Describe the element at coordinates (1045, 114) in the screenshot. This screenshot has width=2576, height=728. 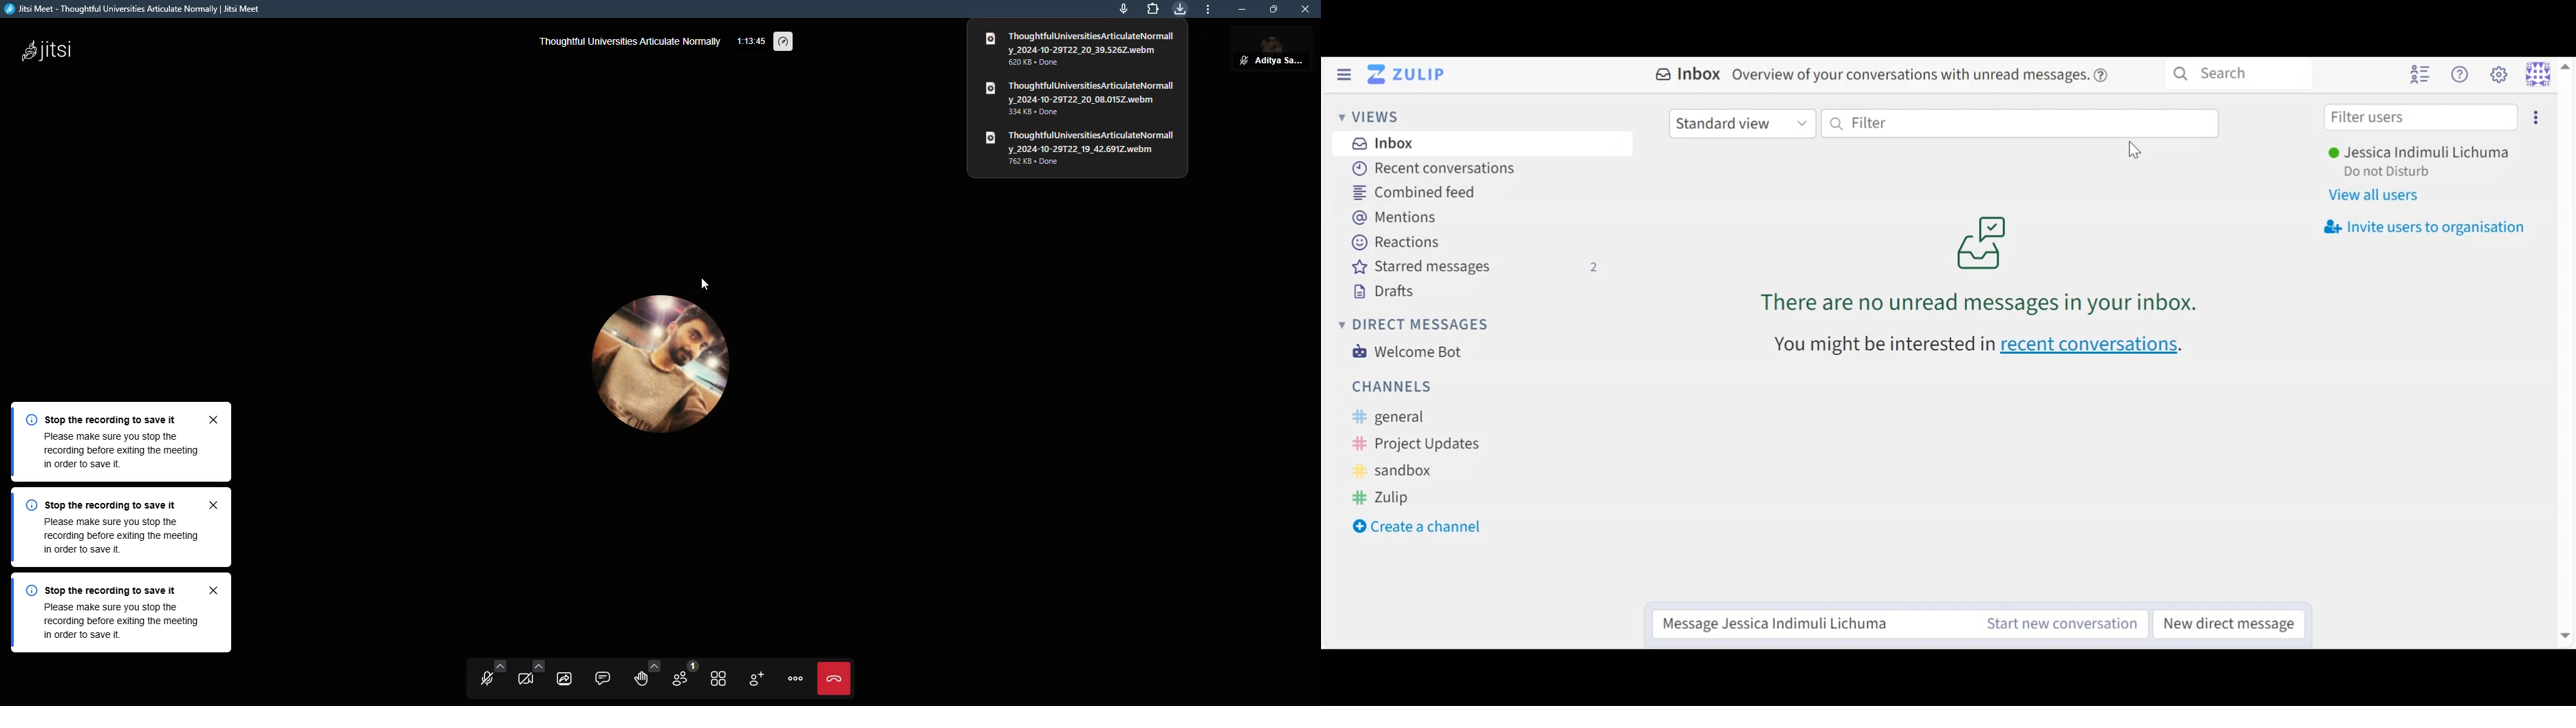
I see `334 KB Done.` at that location.